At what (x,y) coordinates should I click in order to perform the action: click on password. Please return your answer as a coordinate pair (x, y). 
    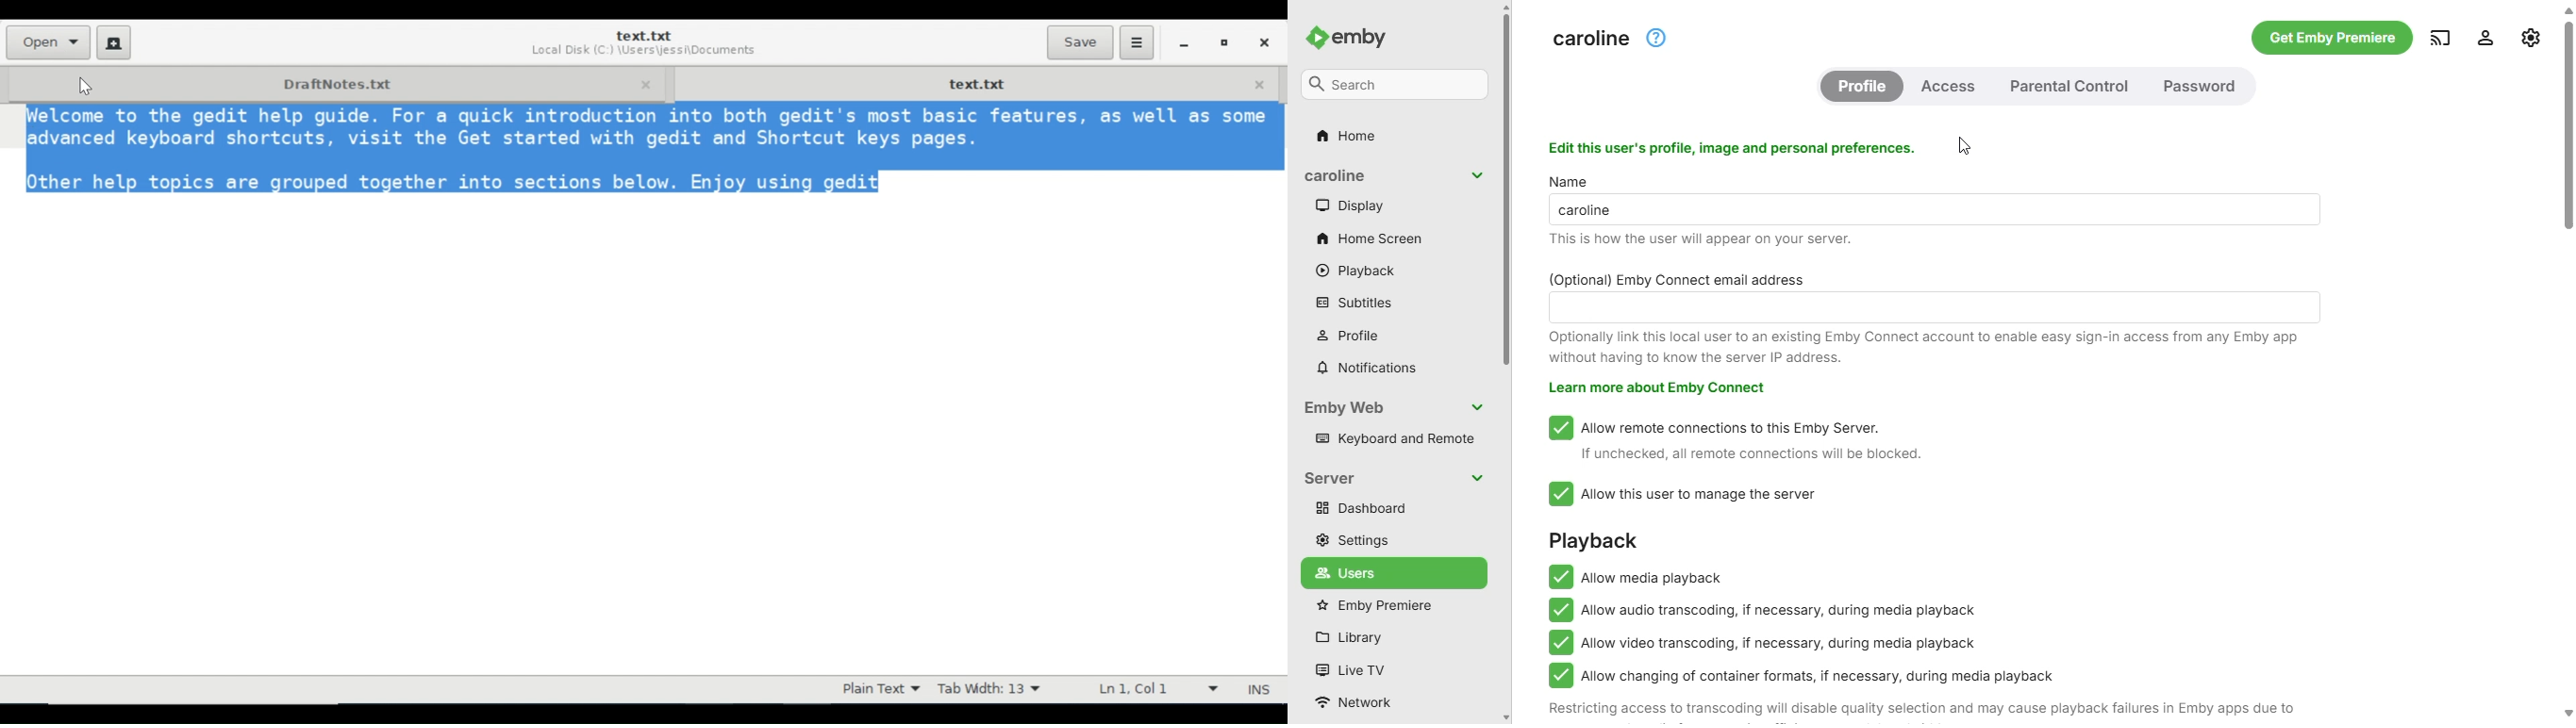
    Looking at the image, I should click on (2196, 87).